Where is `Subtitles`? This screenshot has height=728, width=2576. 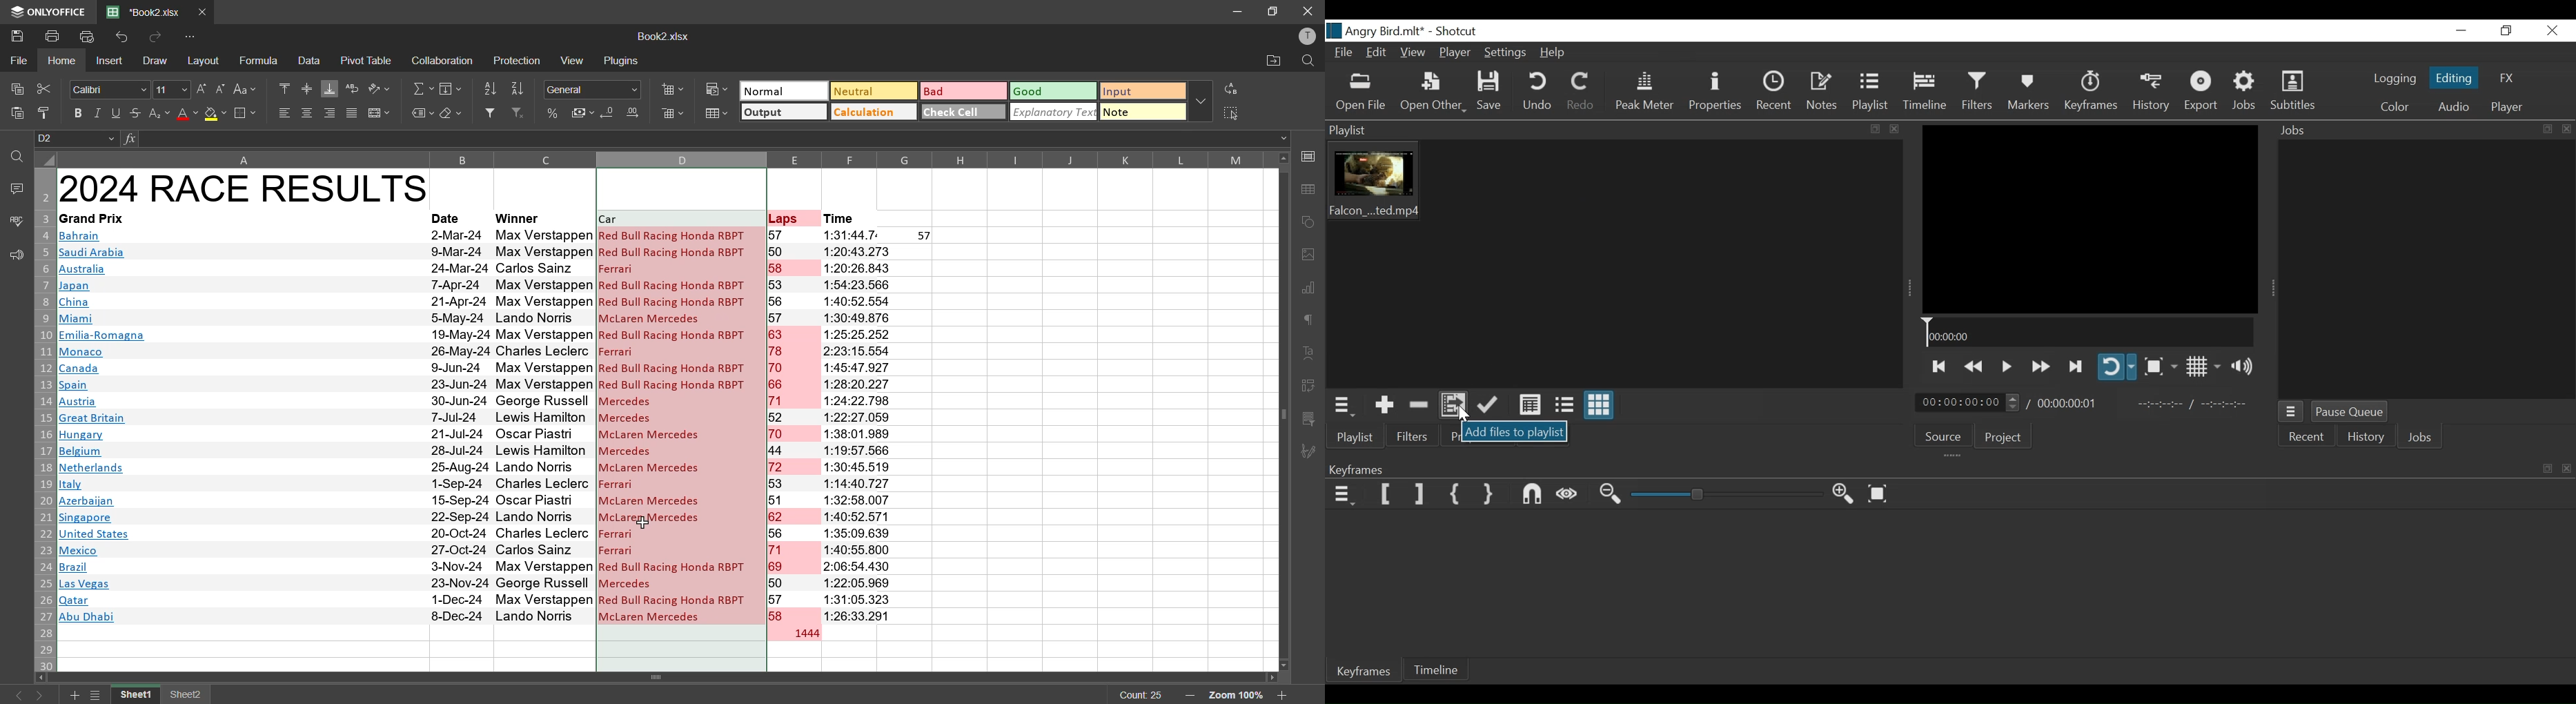 Subtitles is located at coordinates (2296, 90).